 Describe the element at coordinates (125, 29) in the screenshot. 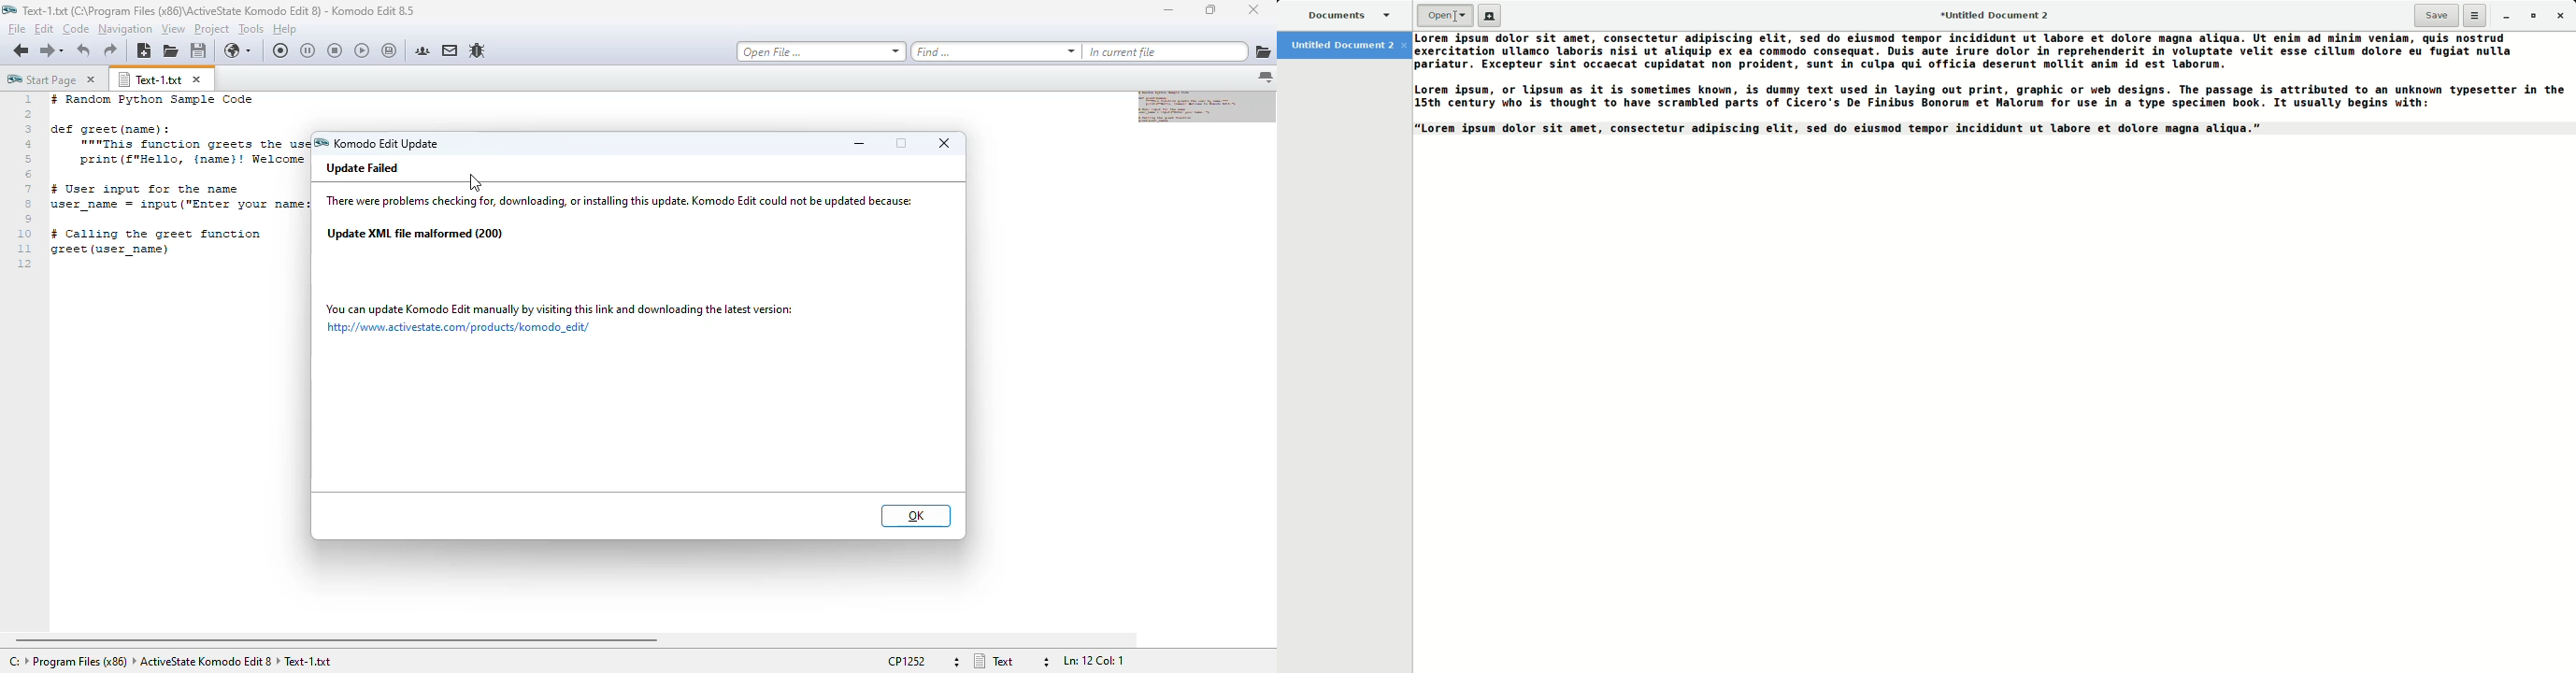

I see `navigation` at that location.